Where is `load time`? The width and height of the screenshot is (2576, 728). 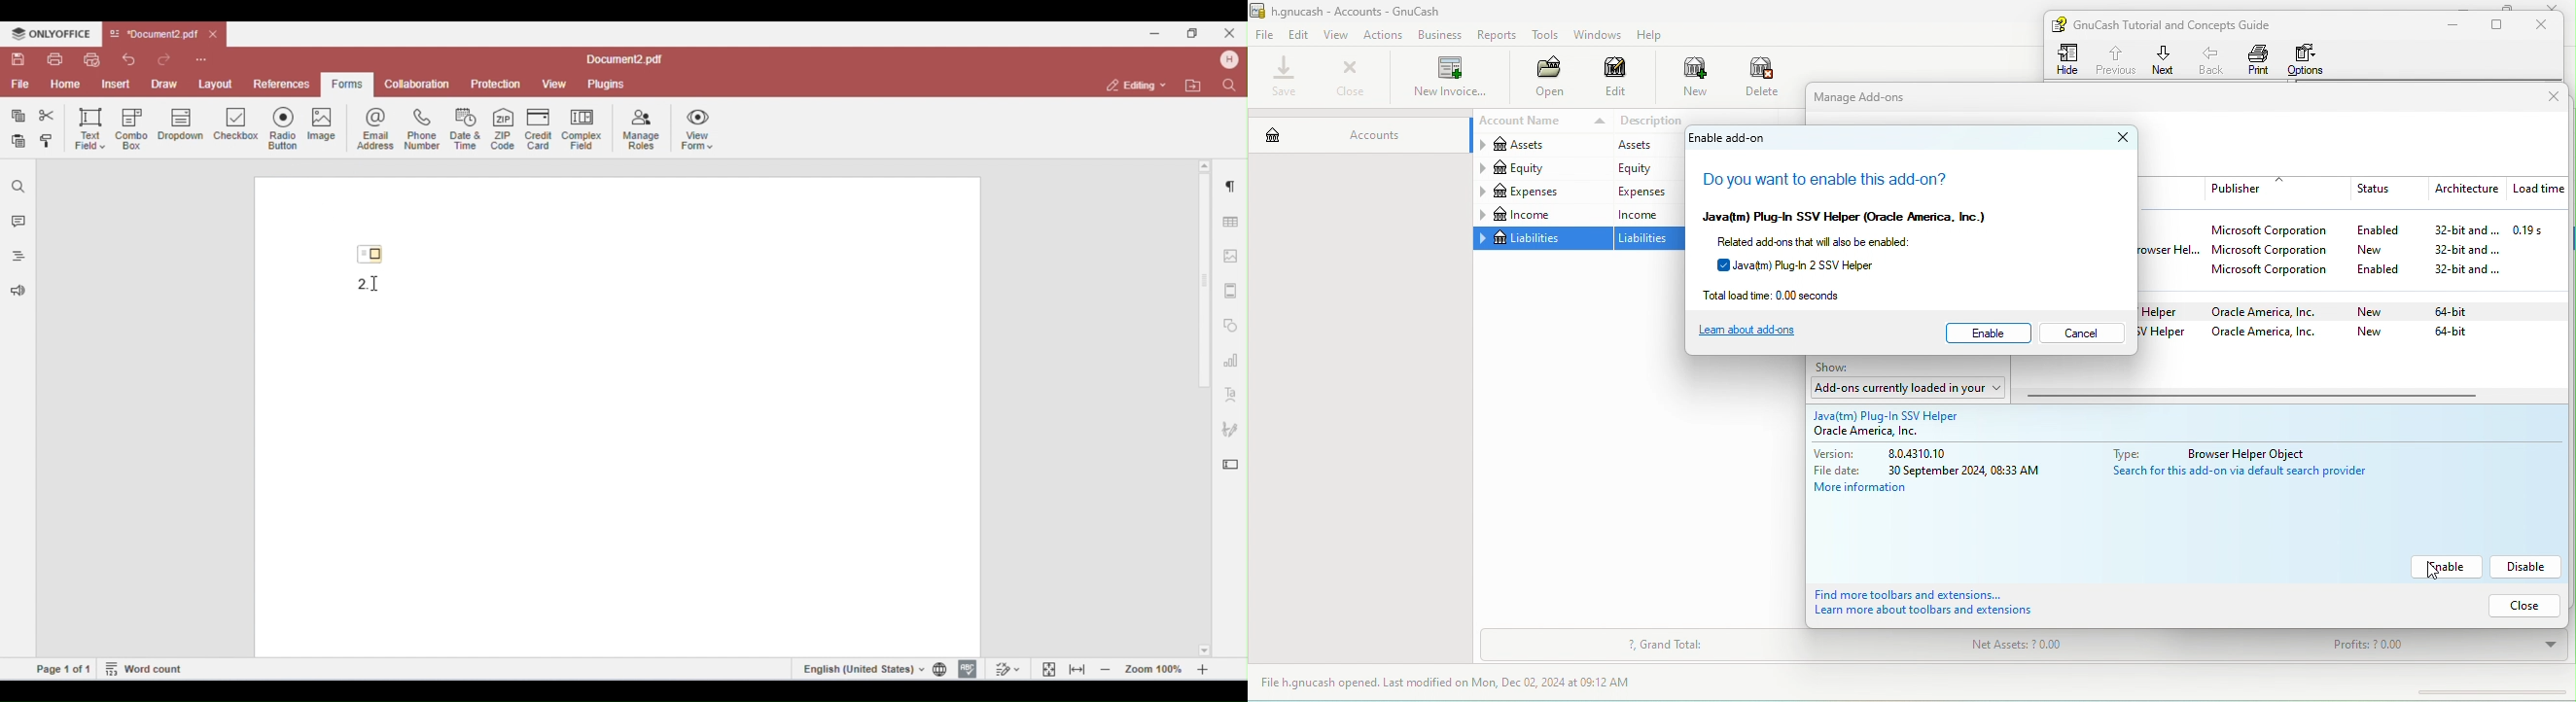 load time is located at coordinates (2536, 190).